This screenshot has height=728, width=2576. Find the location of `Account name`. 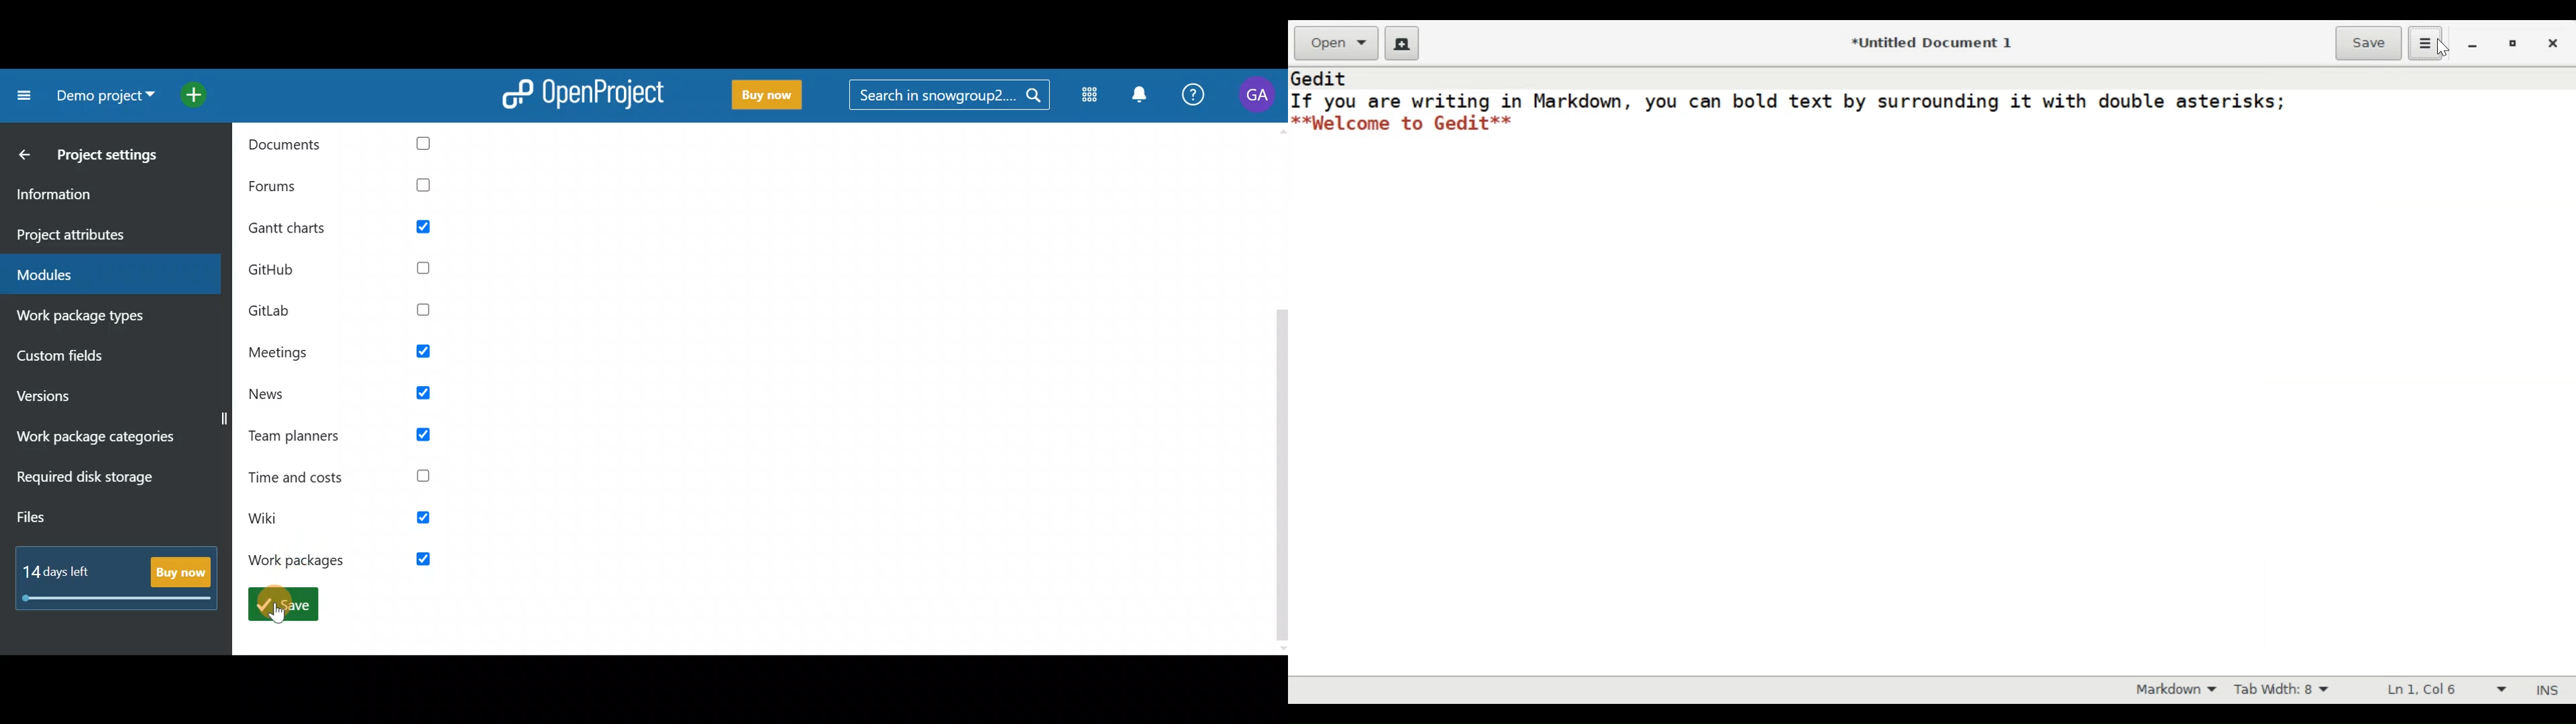

Account name is located at coordinates (1255, 98).